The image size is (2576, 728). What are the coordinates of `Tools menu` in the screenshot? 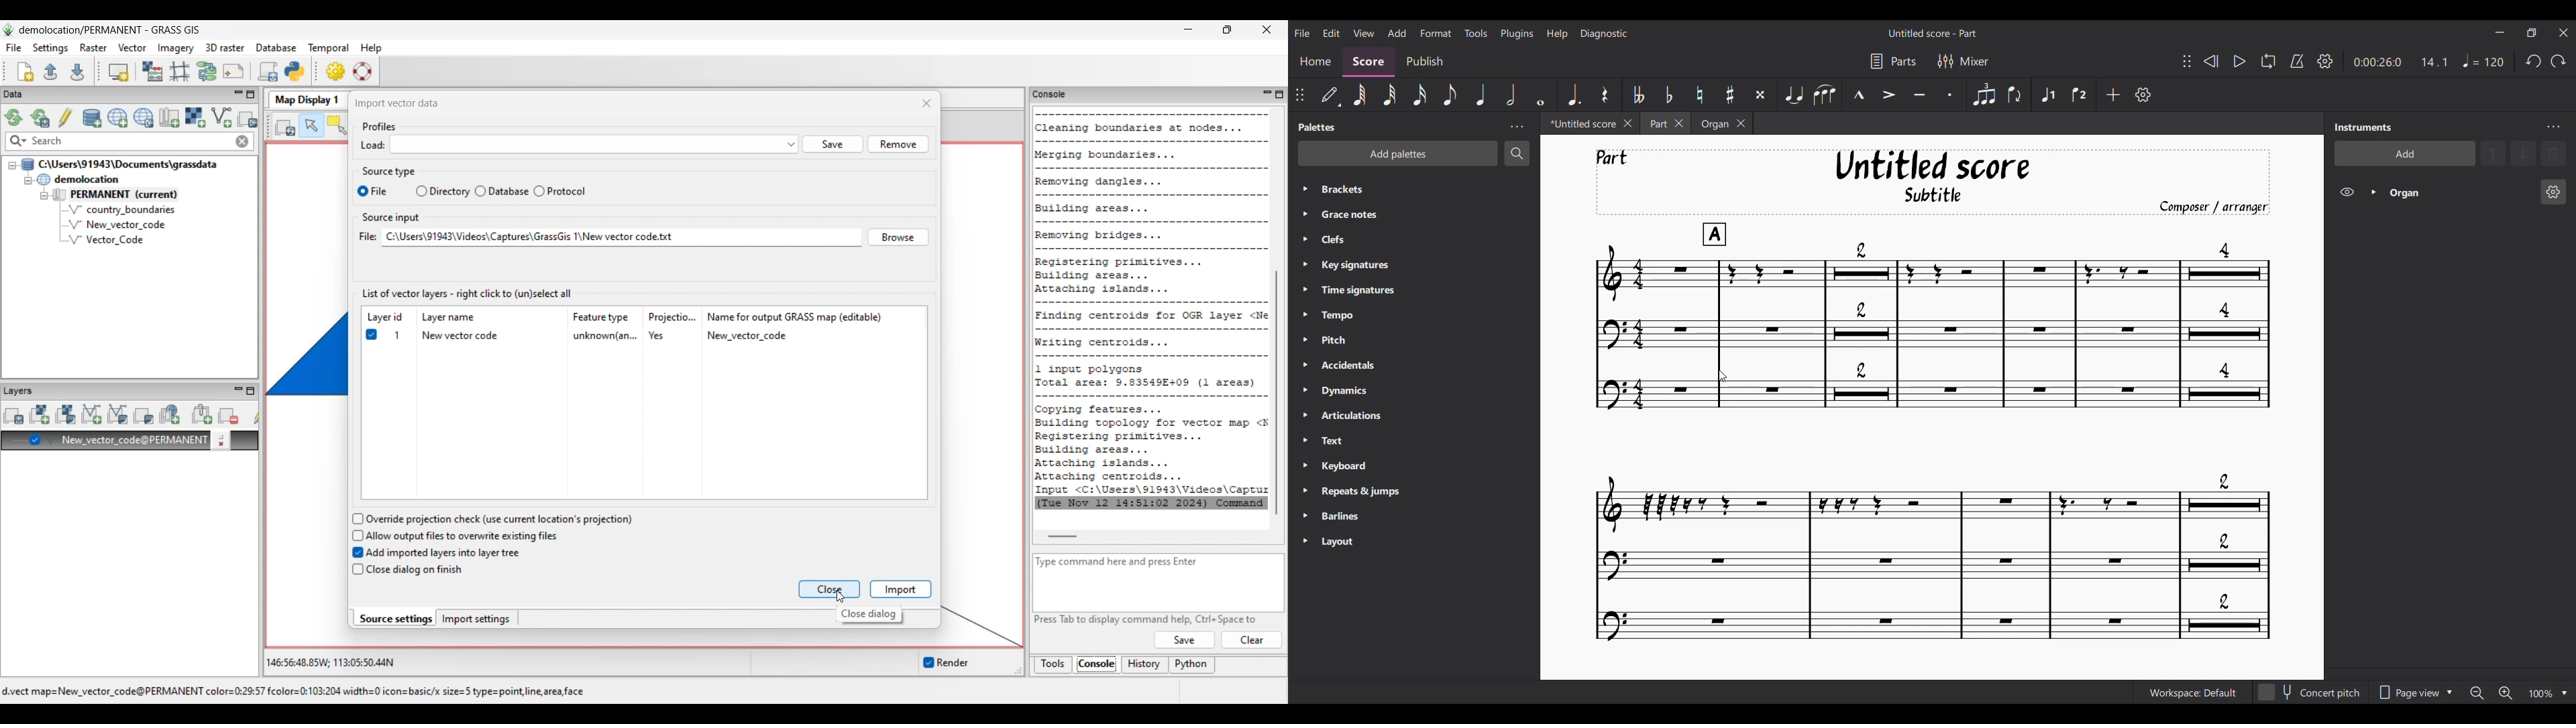 It's located at (1477, 33).